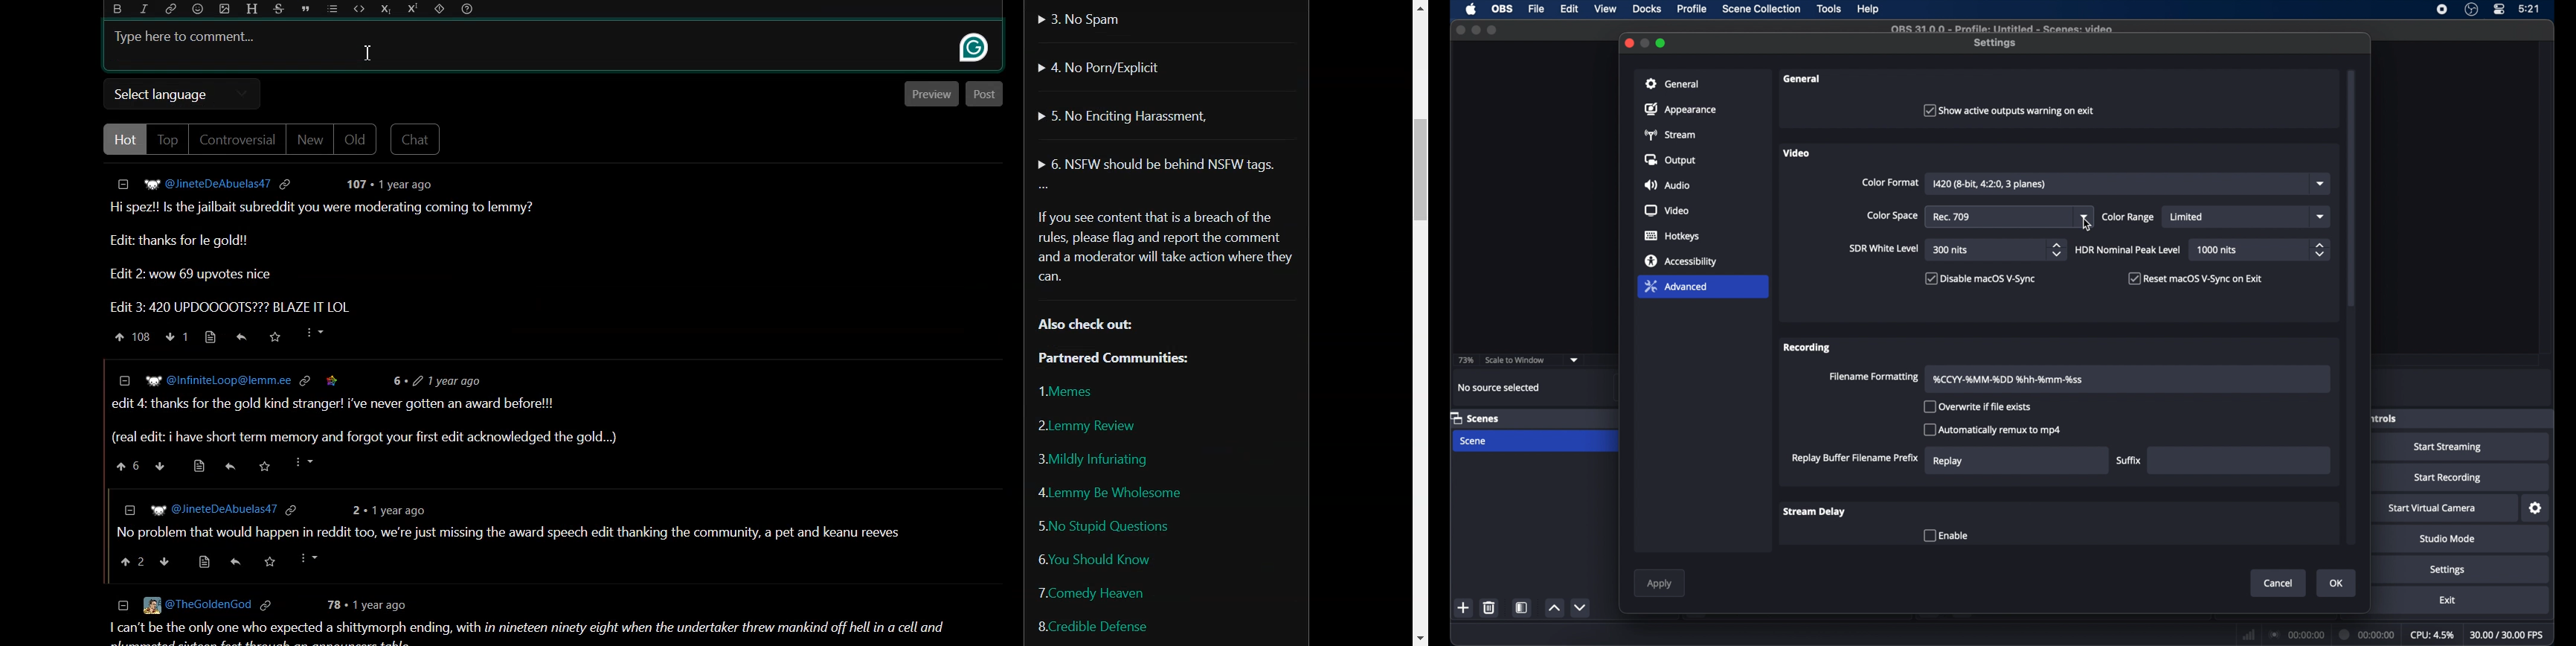 Image resolution: width=2576 pixels, height=672 pixels. I want to click on help, so click(1869, 10).